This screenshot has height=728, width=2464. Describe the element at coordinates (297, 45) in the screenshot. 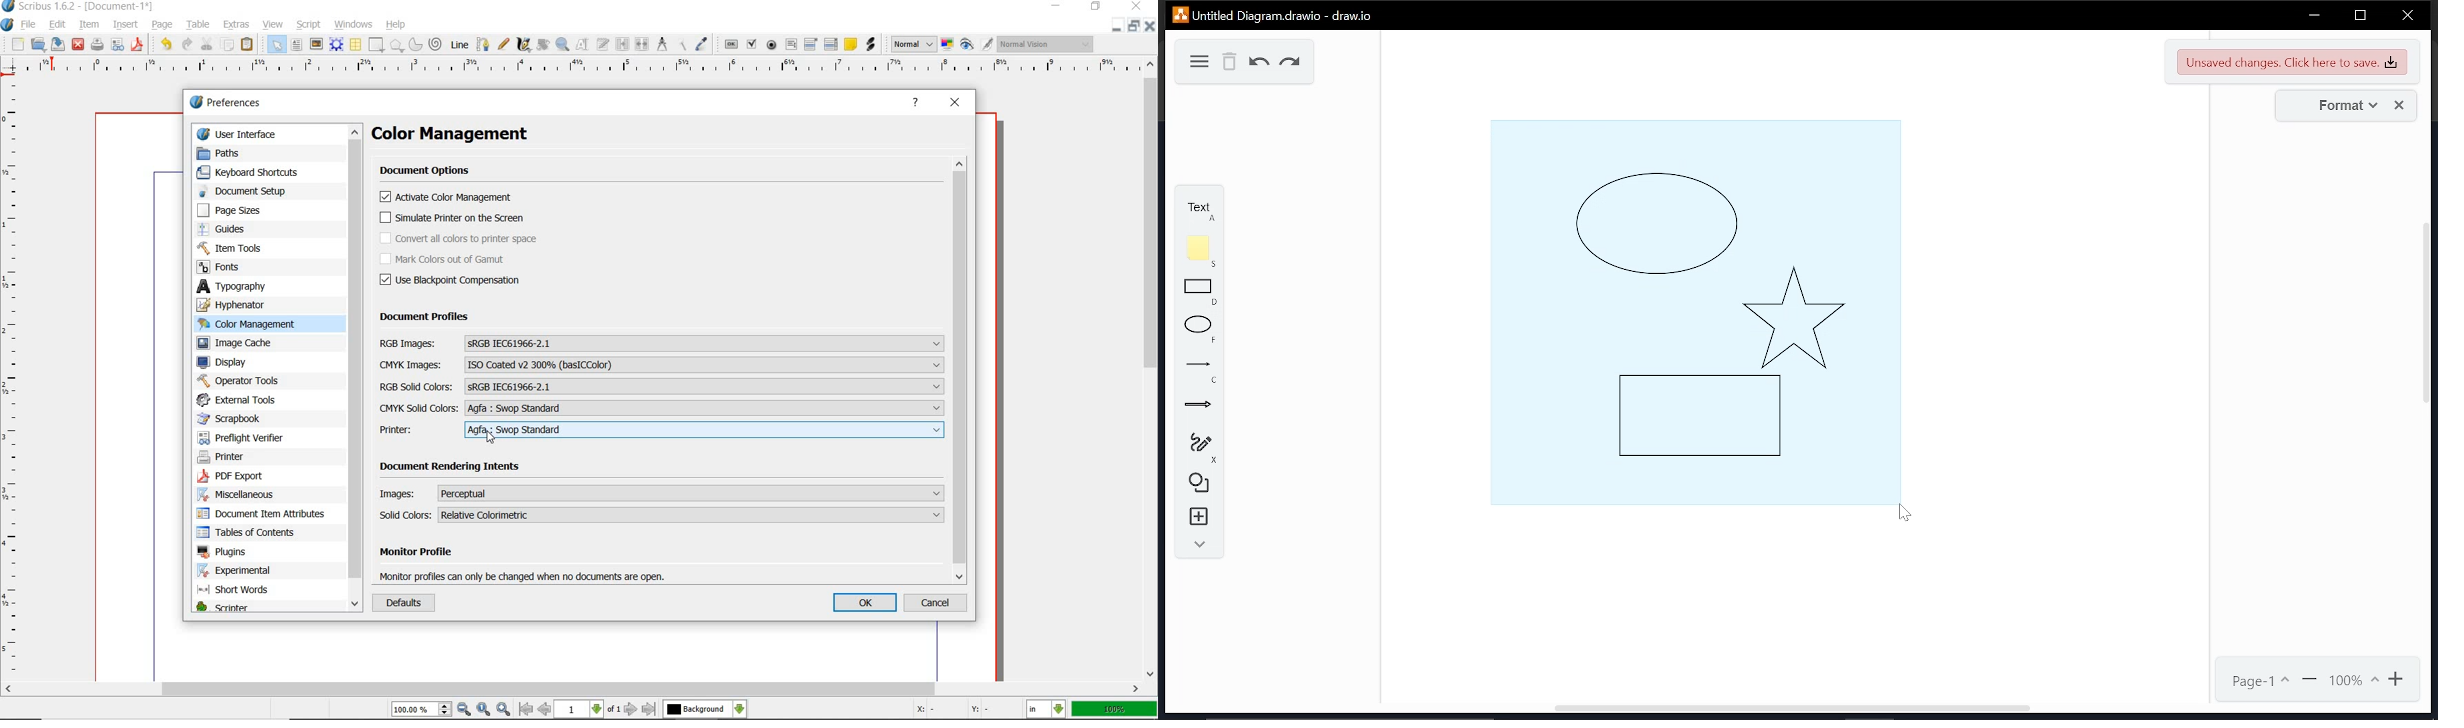

I see `text frame` at that location.